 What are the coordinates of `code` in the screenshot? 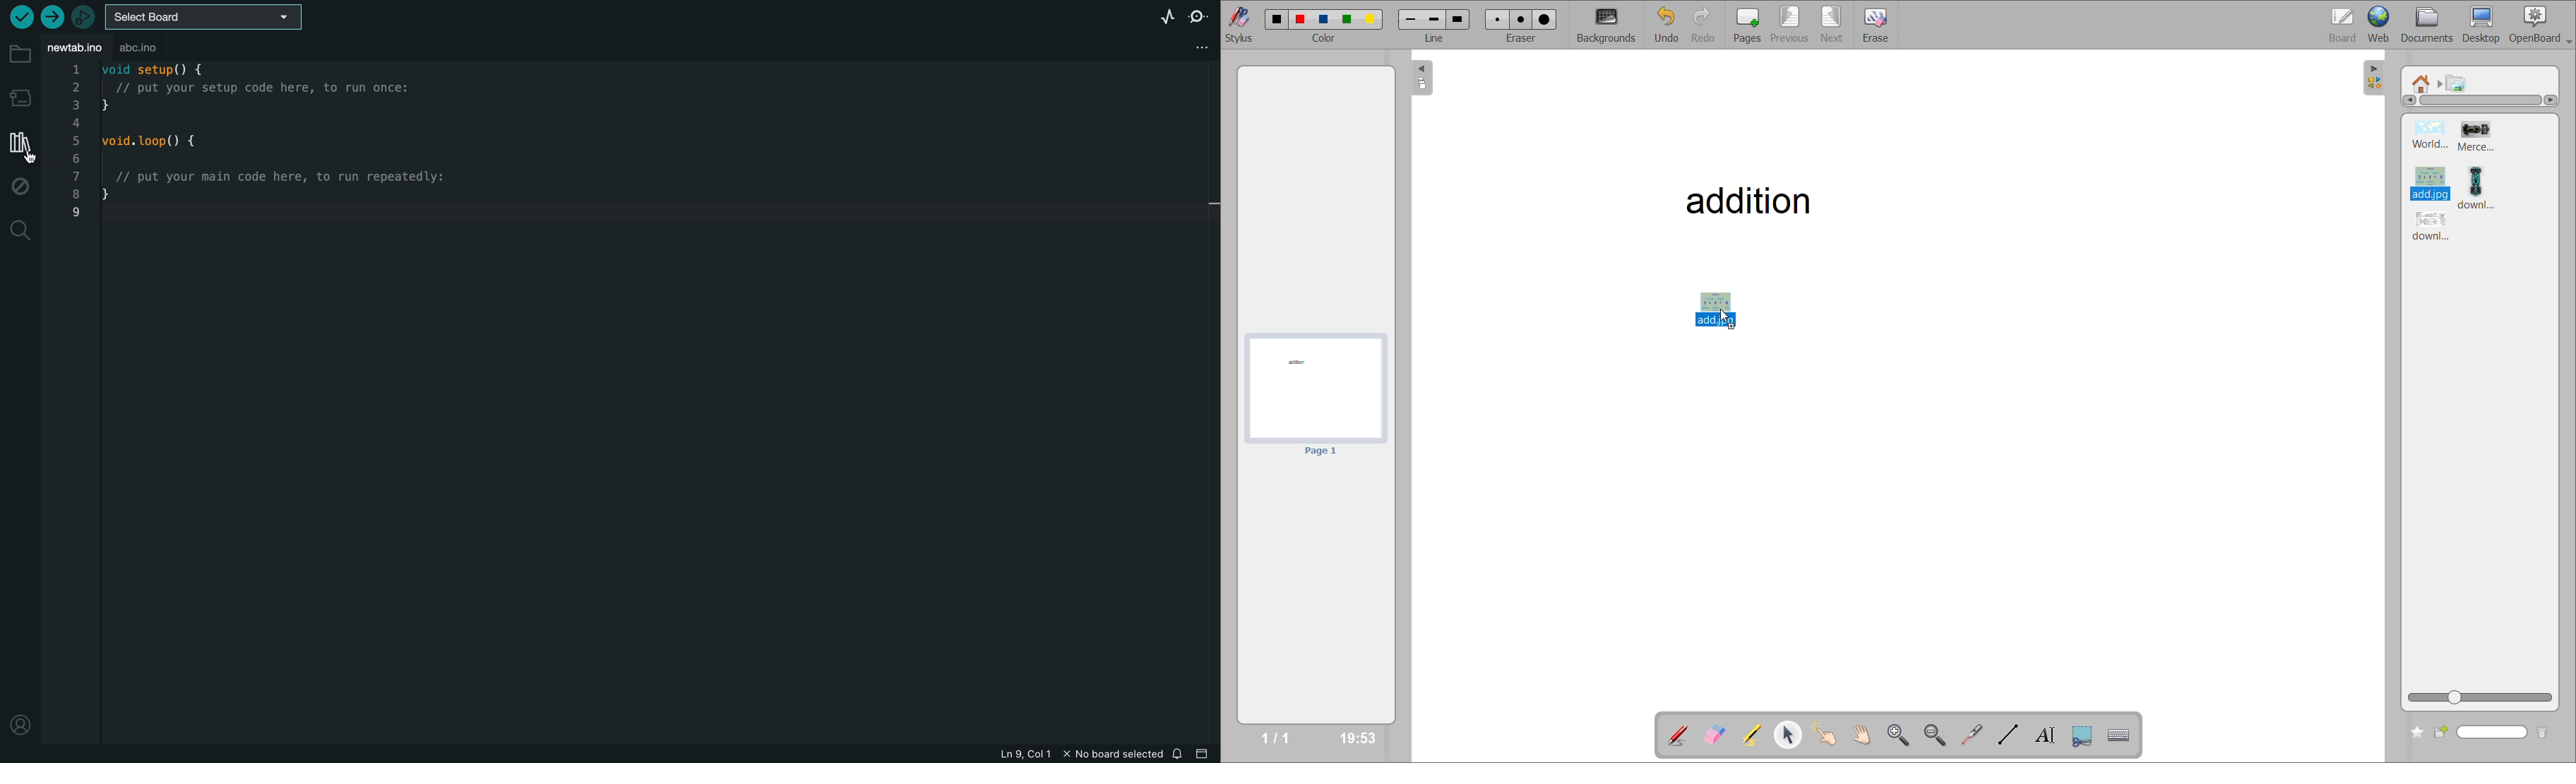 It's located at (291, 160).